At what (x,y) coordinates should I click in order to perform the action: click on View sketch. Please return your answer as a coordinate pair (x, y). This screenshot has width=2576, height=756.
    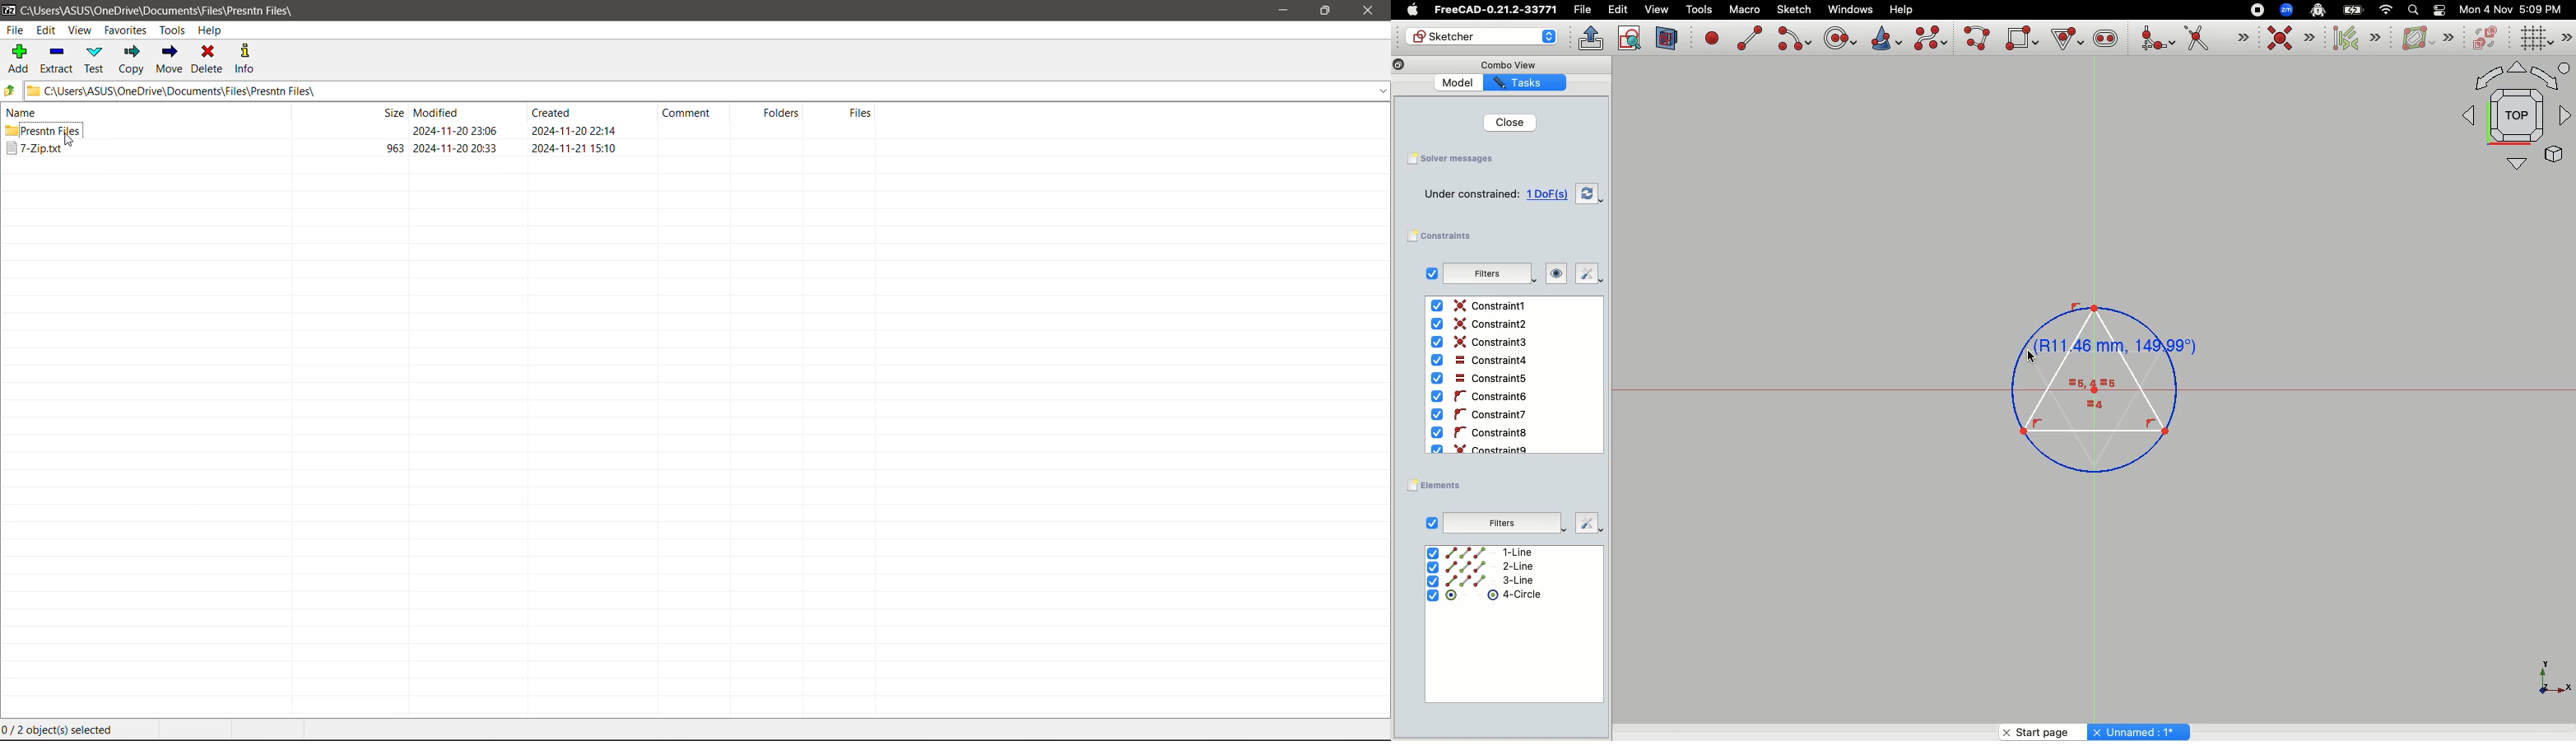
    Looking at the image, I should click on (1630, 39).